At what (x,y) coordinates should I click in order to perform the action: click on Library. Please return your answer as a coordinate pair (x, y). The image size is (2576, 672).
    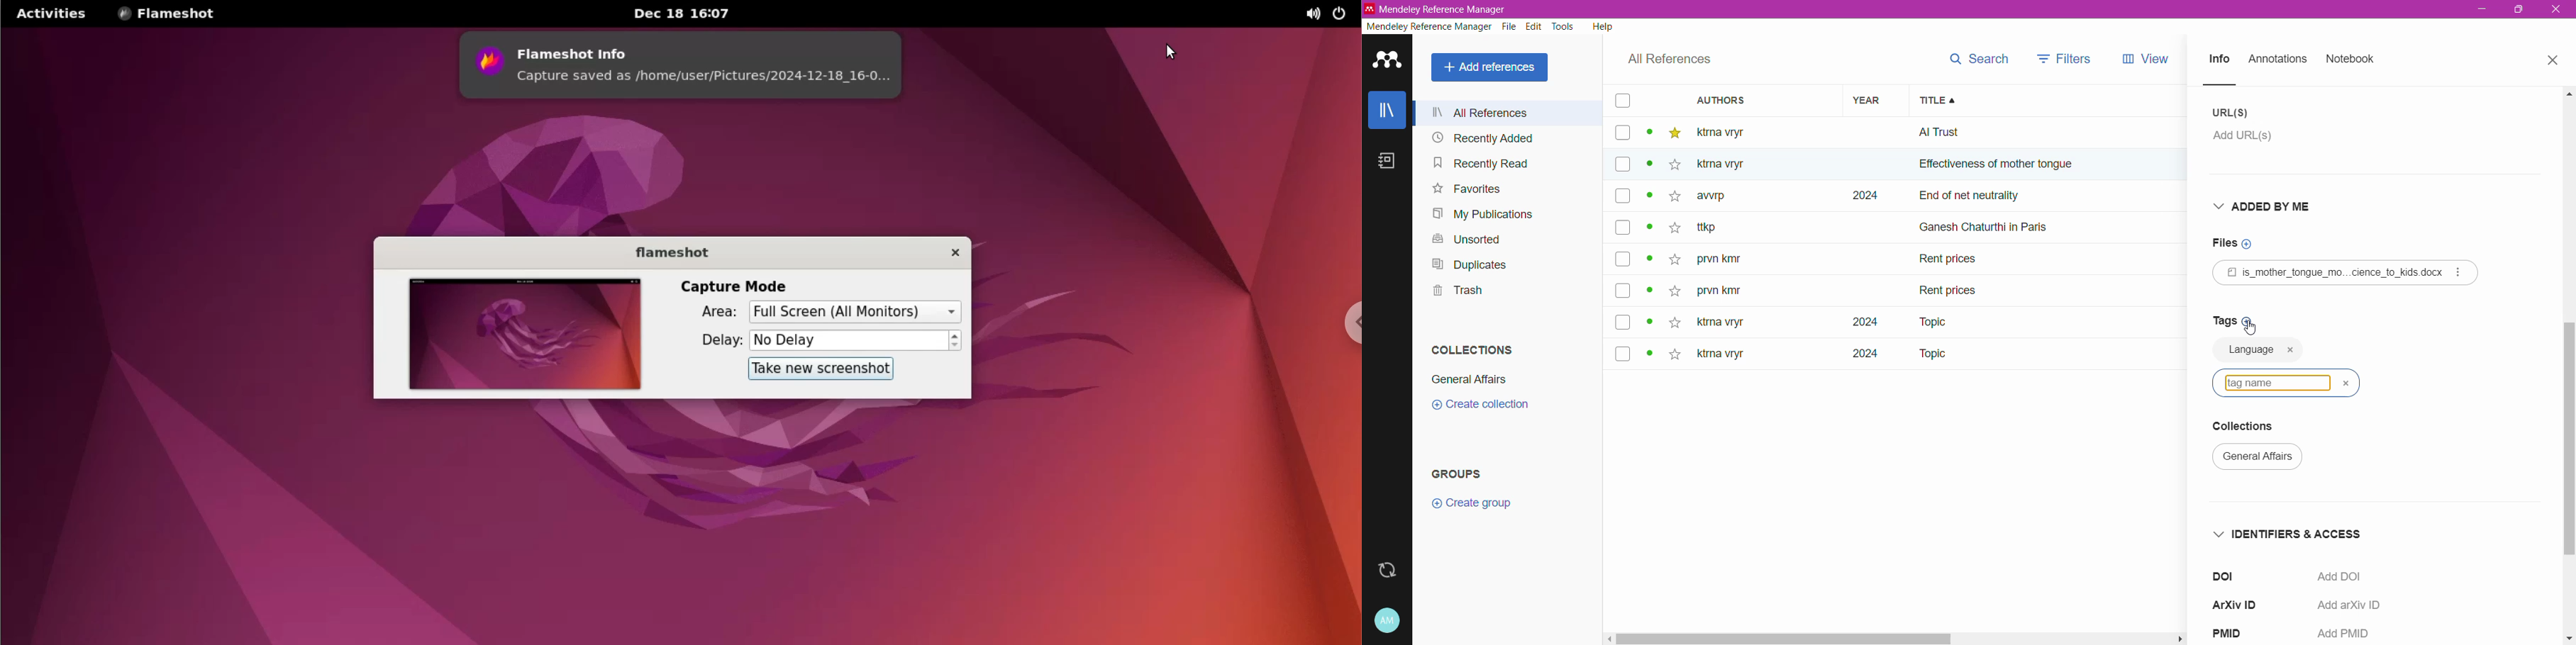
    Looking at the image, I should click on (1386, 109).